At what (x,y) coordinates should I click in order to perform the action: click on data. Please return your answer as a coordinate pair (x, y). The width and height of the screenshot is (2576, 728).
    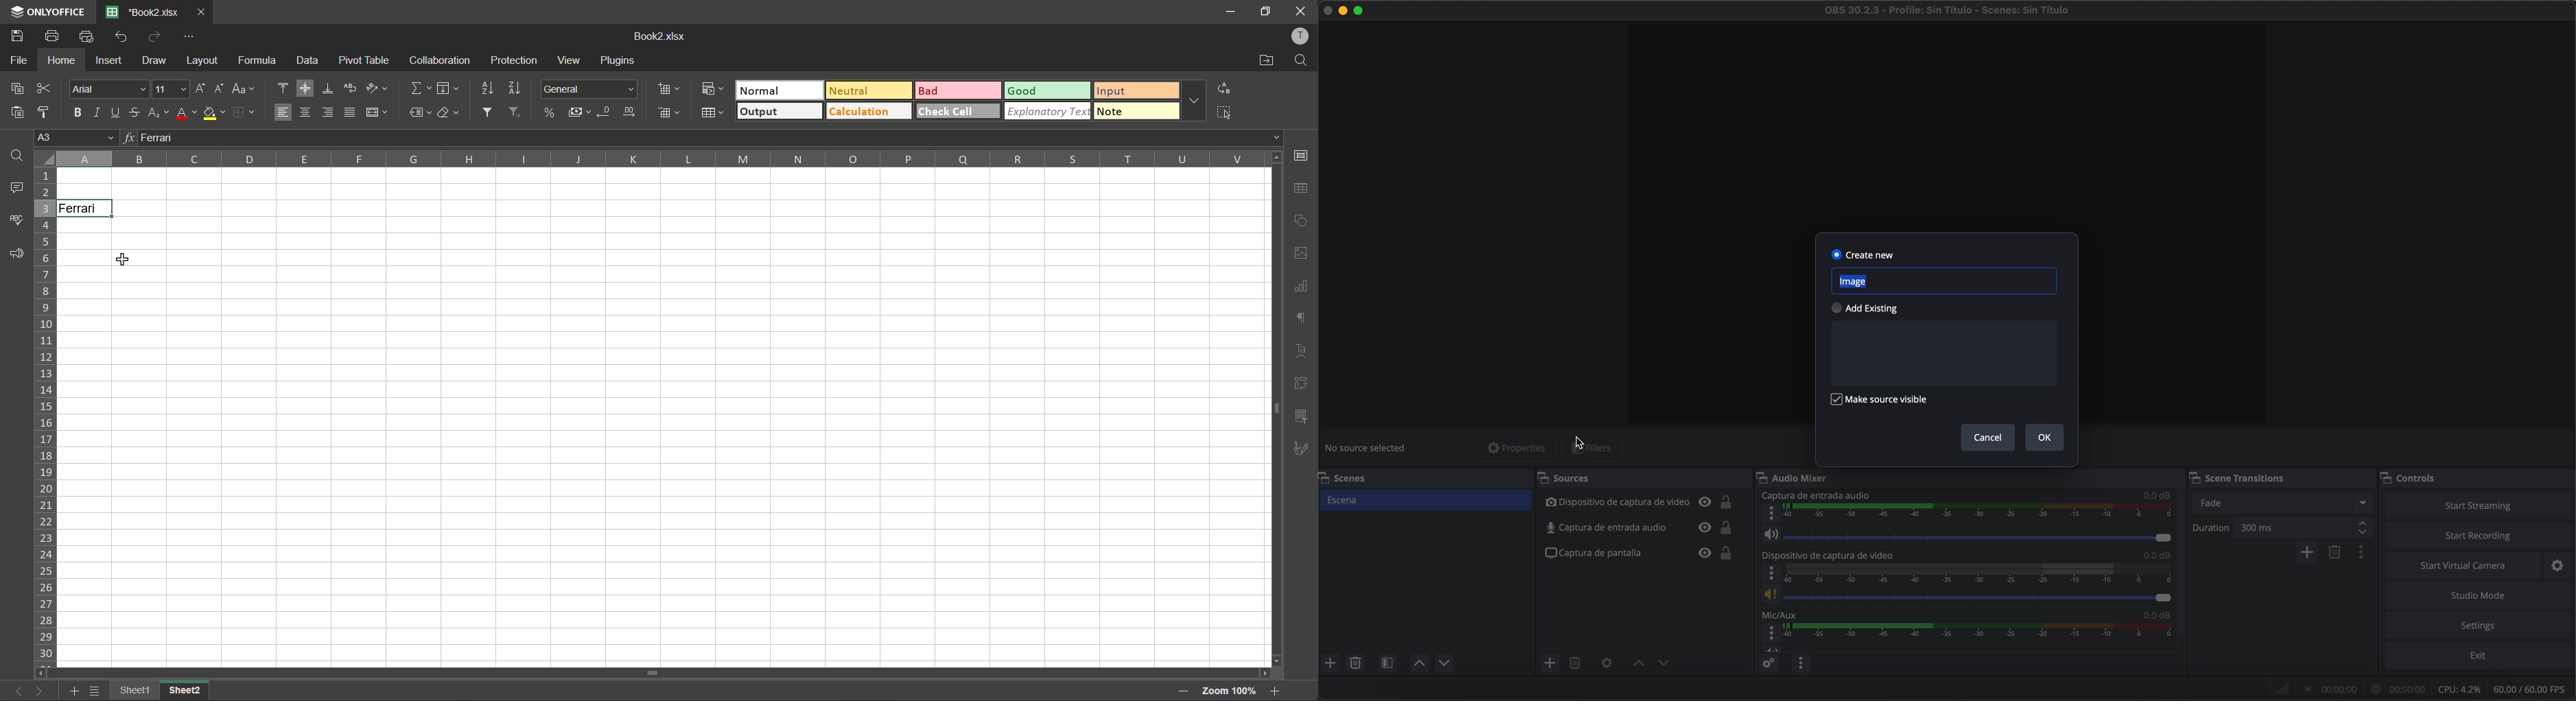
    Looking at the image, I should click on (2423, 689).